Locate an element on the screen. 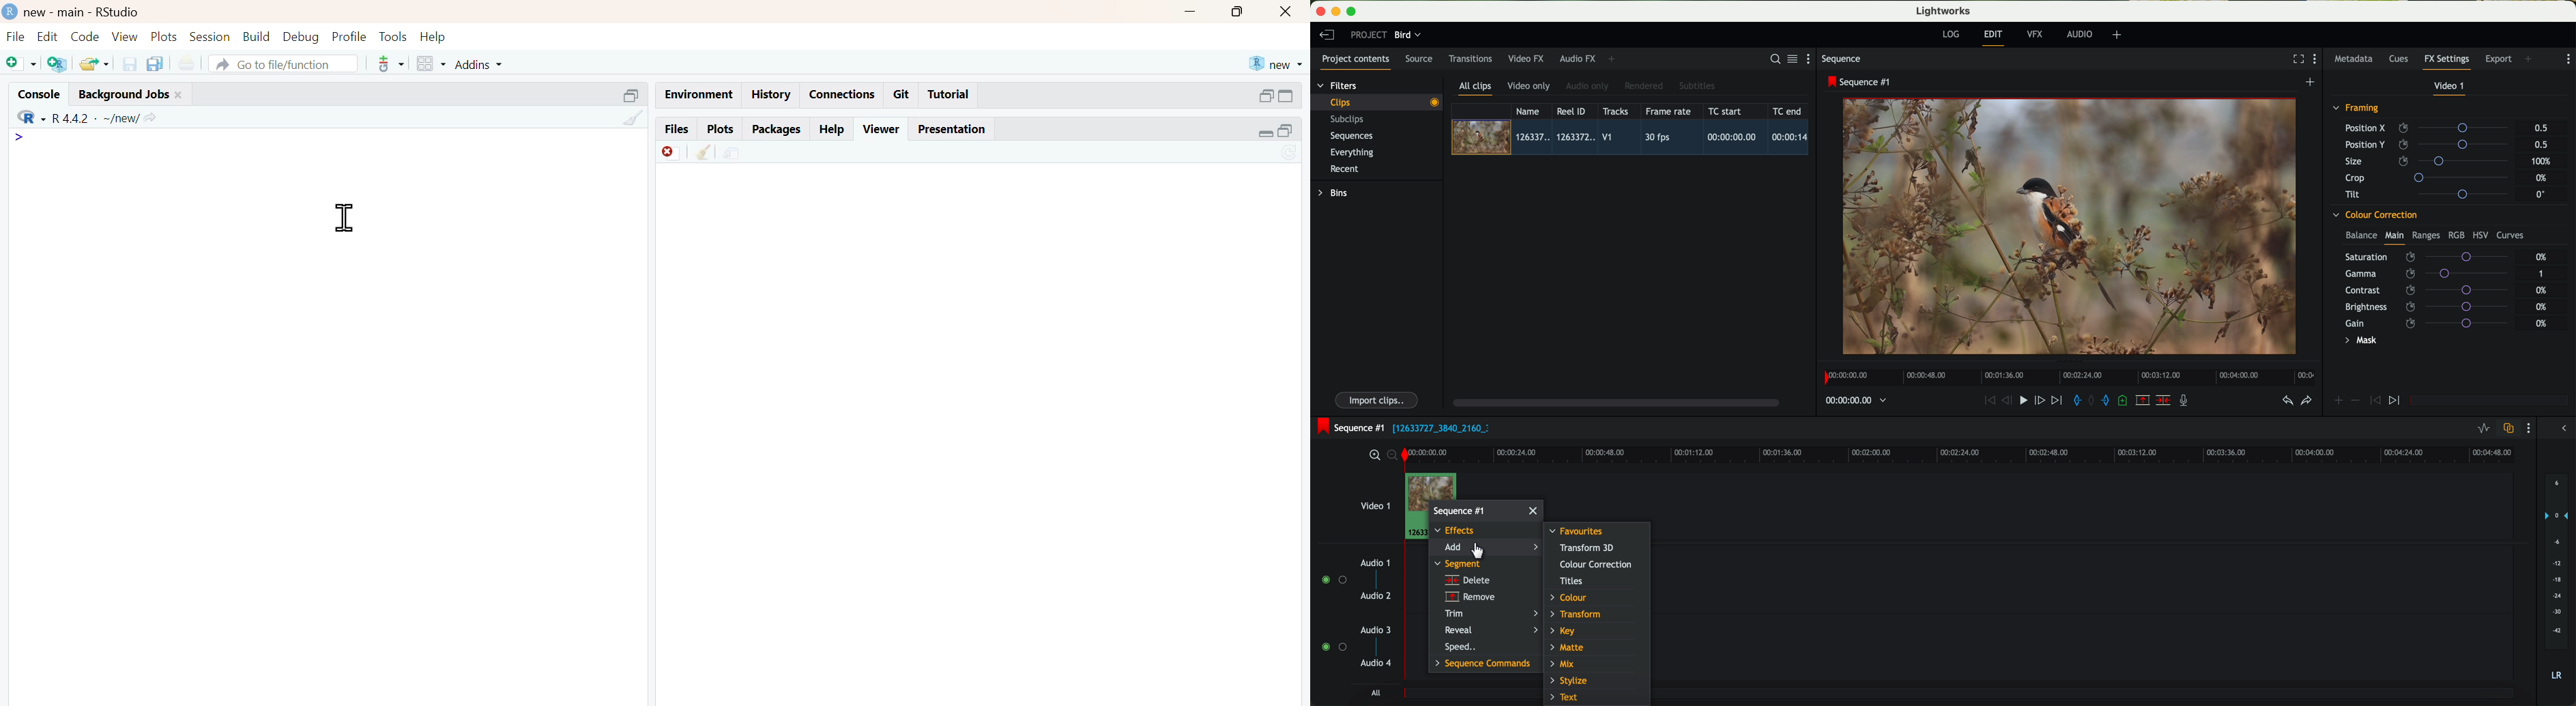 The height and width of the screenshot is (728, 2576). colour correction is located at coordinates (1596, 565).